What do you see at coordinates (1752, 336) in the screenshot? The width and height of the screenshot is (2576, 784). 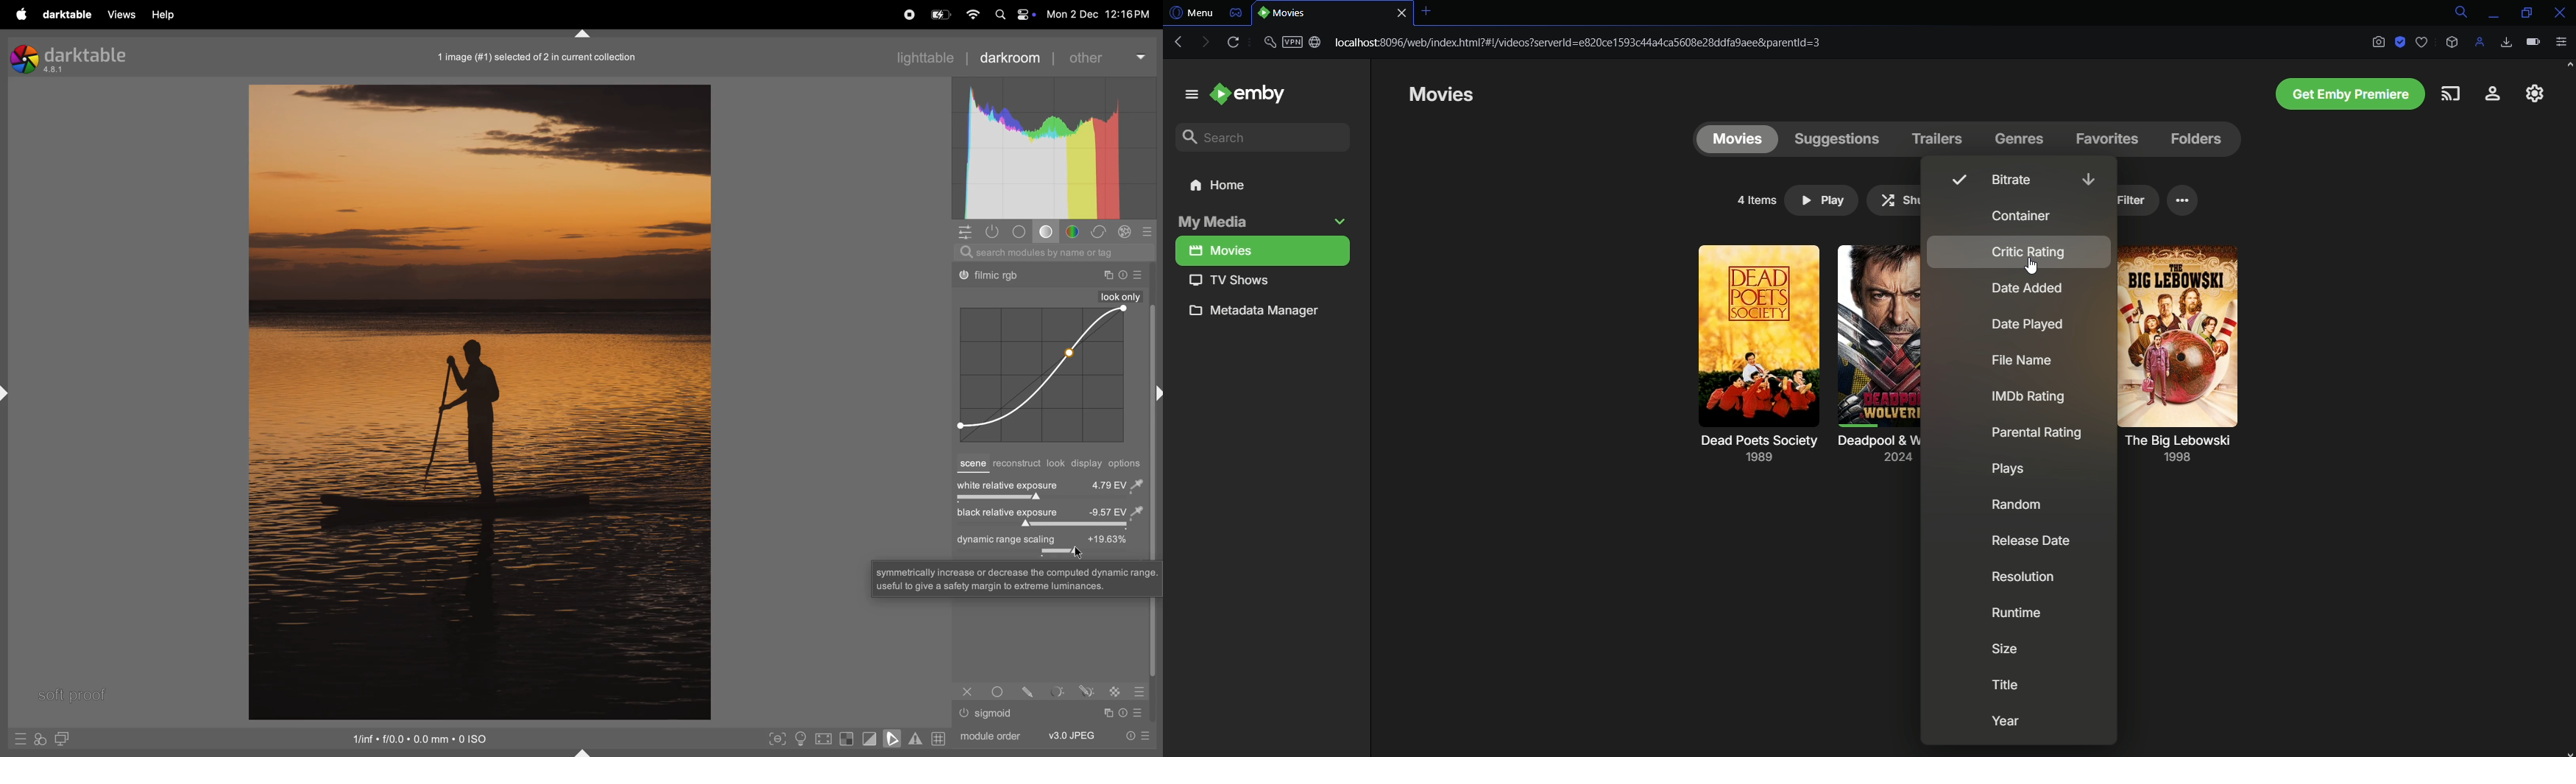 I see `Dead poets society` at bounding box center [1752, 336].